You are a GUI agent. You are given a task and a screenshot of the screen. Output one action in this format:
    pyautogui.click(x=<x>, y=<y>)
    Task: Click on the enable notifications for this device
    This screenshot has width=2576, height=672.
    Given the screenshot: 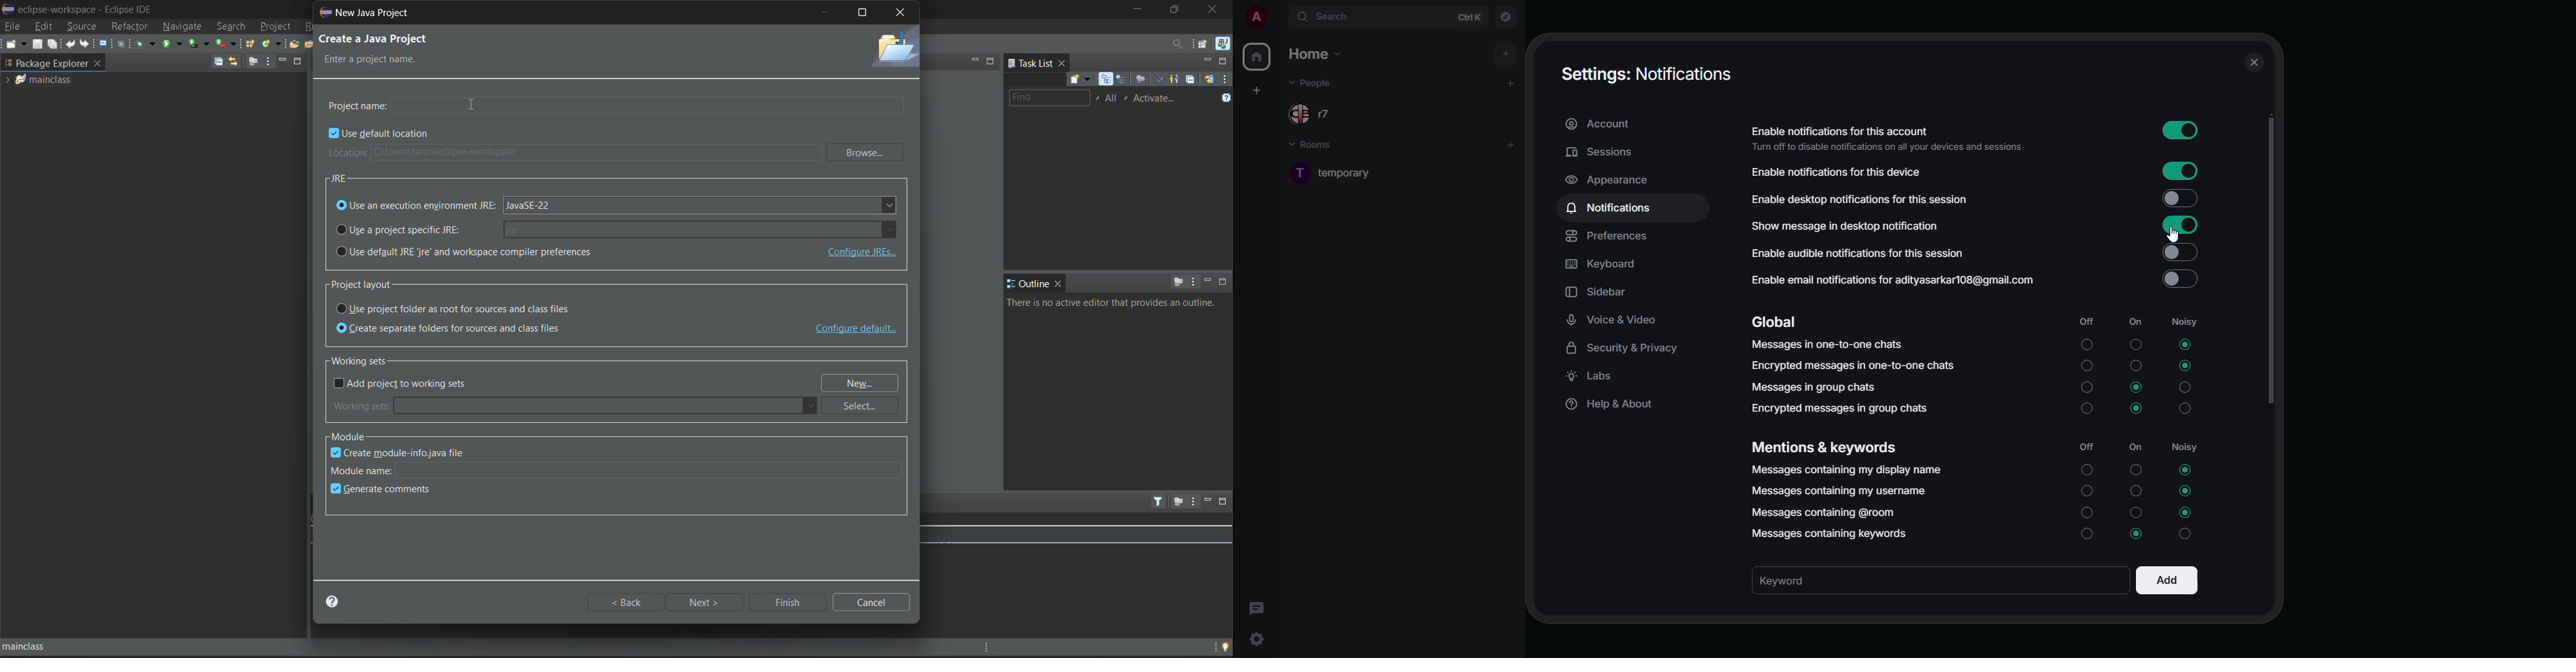 What is the action you would take?
    pyautogui.click(x=1840, y=172)
    